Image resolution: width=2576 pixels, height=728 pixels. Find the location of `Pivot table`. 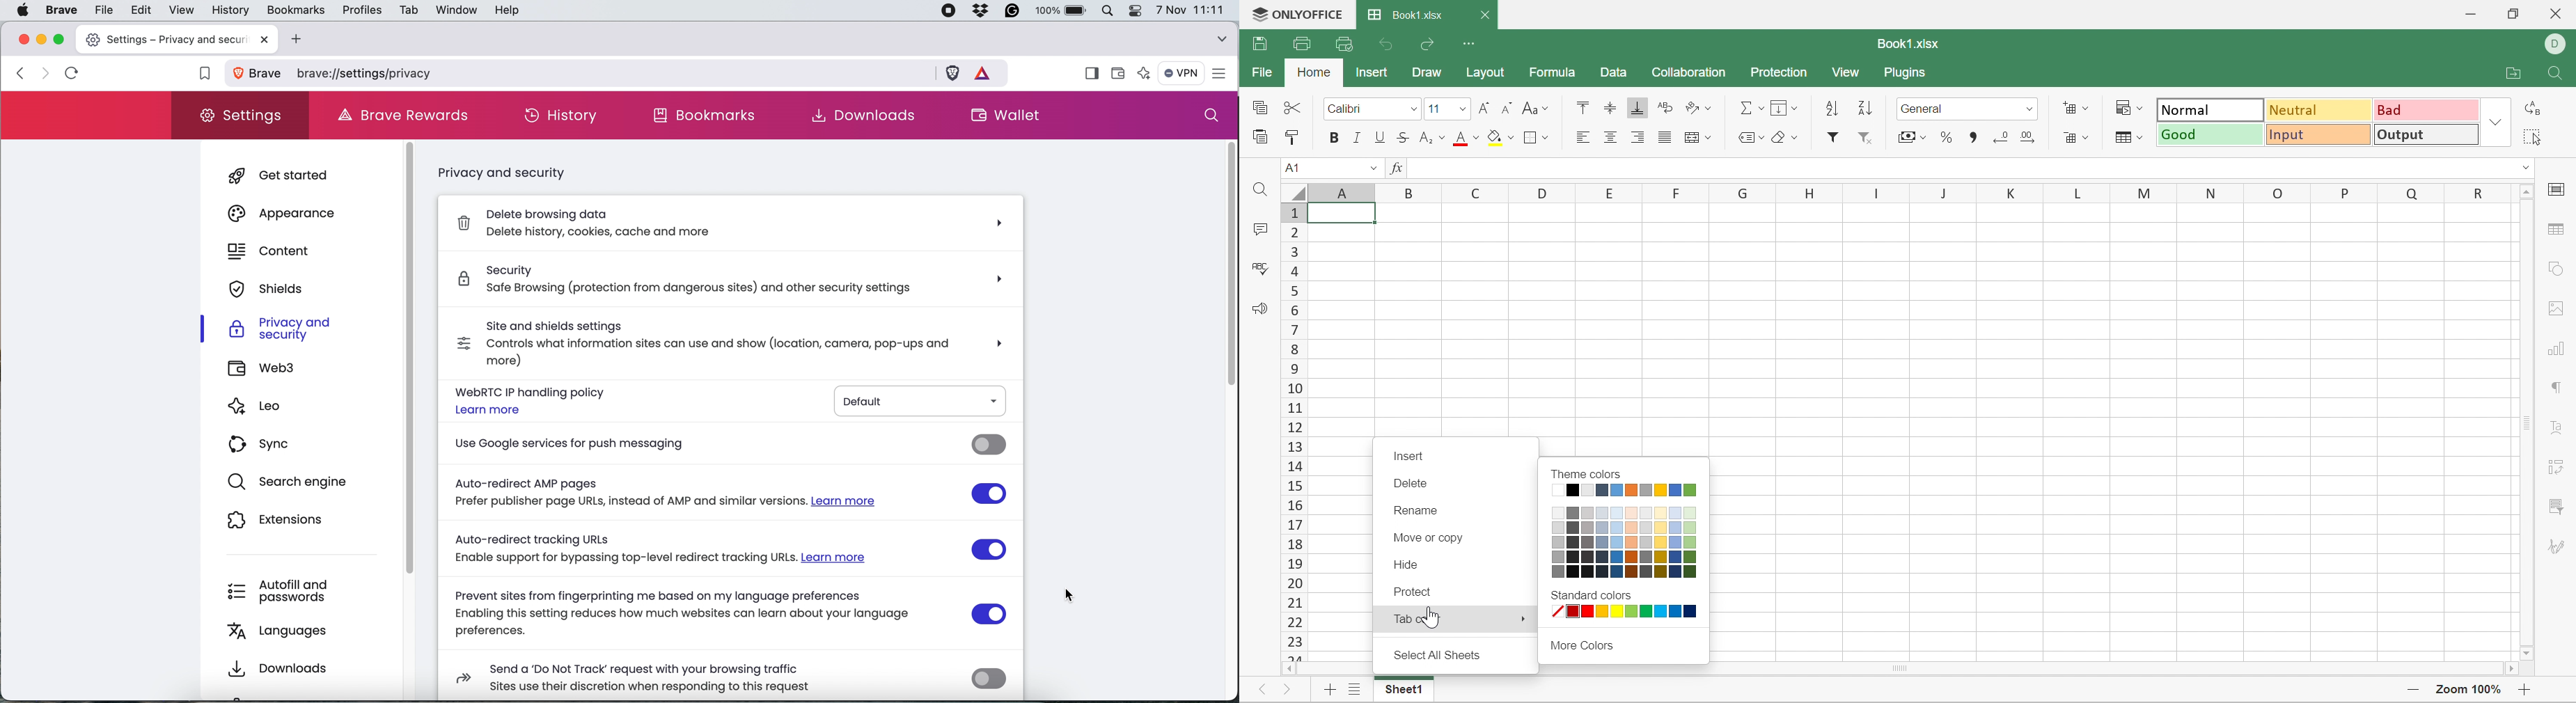

Pivot table is located at coordinates (2557, 466).